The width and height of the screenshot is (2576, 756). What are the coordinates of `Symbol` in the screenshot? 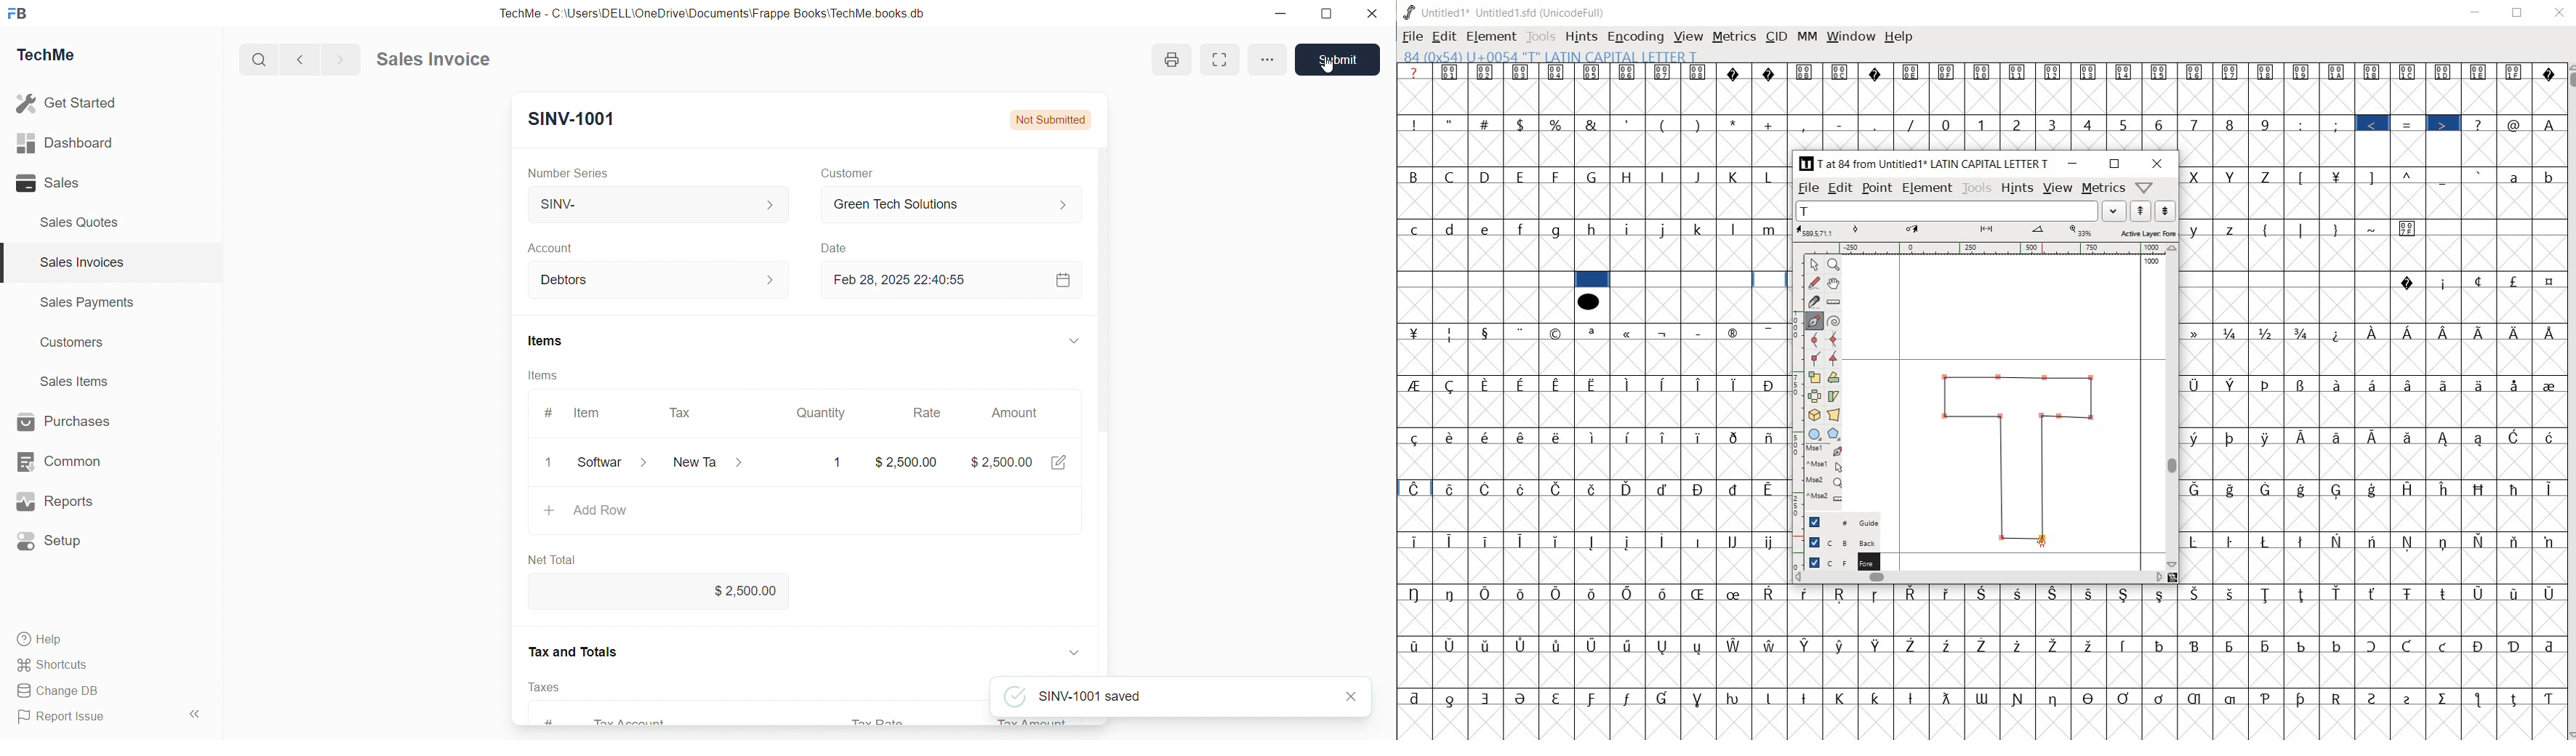 It's located at (1949, 645).